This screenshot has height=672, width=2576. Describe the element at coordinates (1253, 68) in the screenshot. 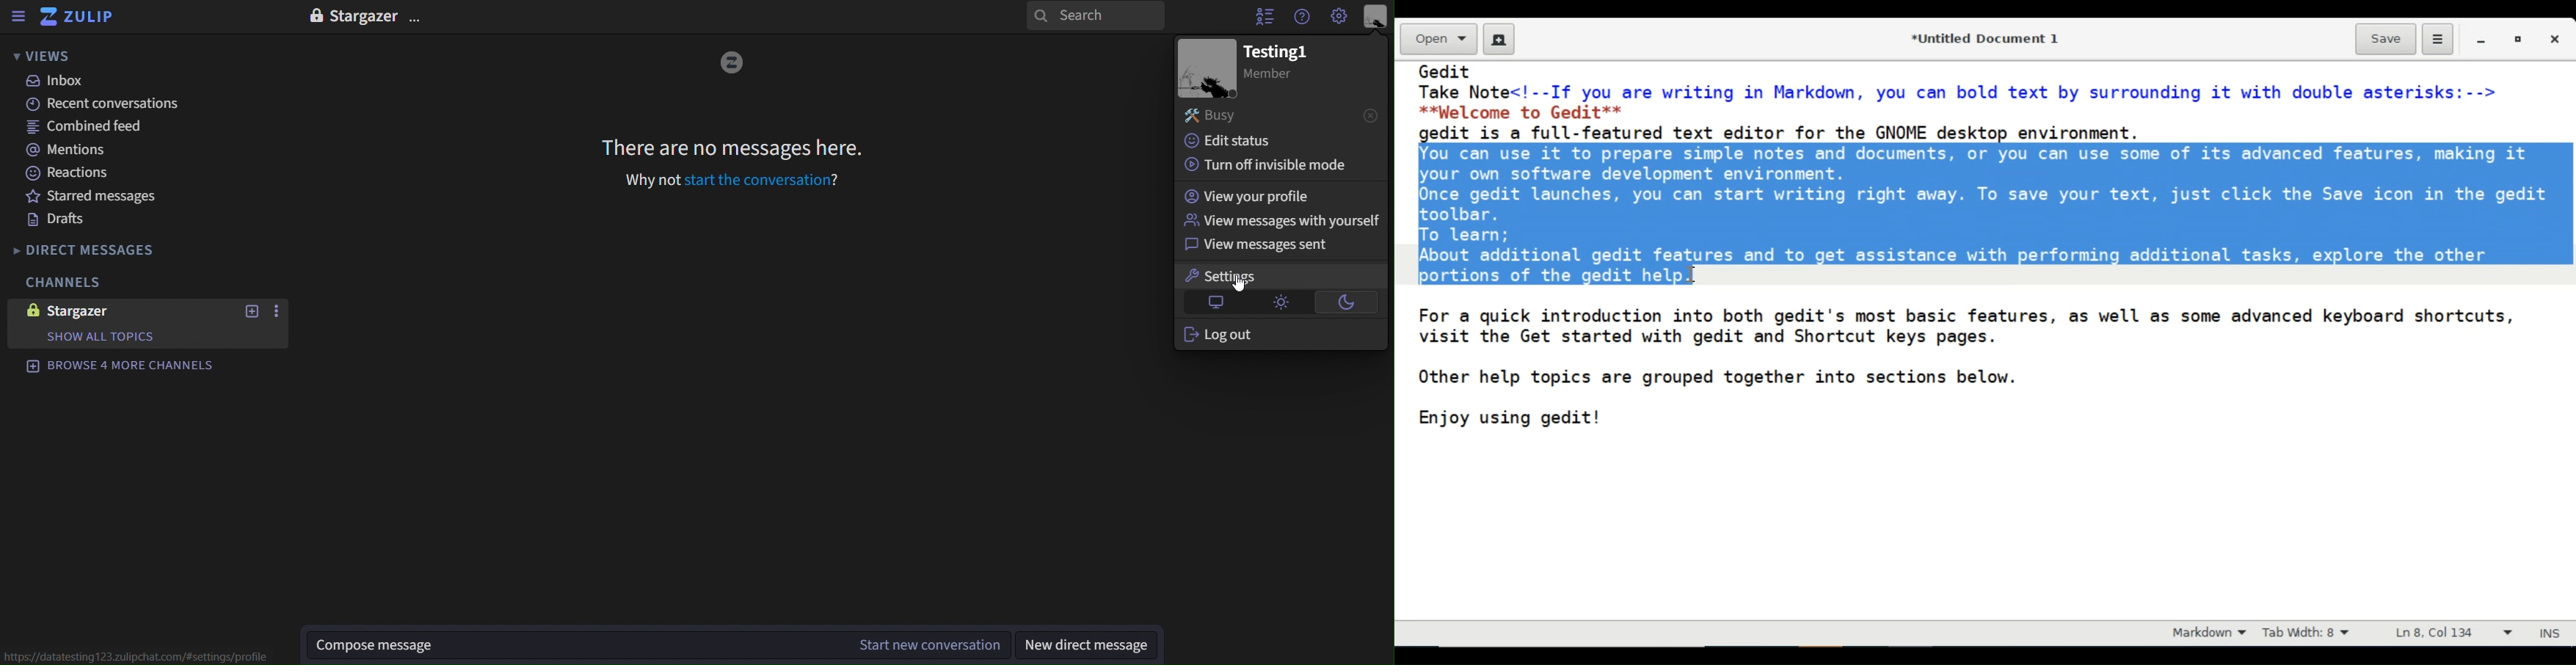

I see `image` at that location.